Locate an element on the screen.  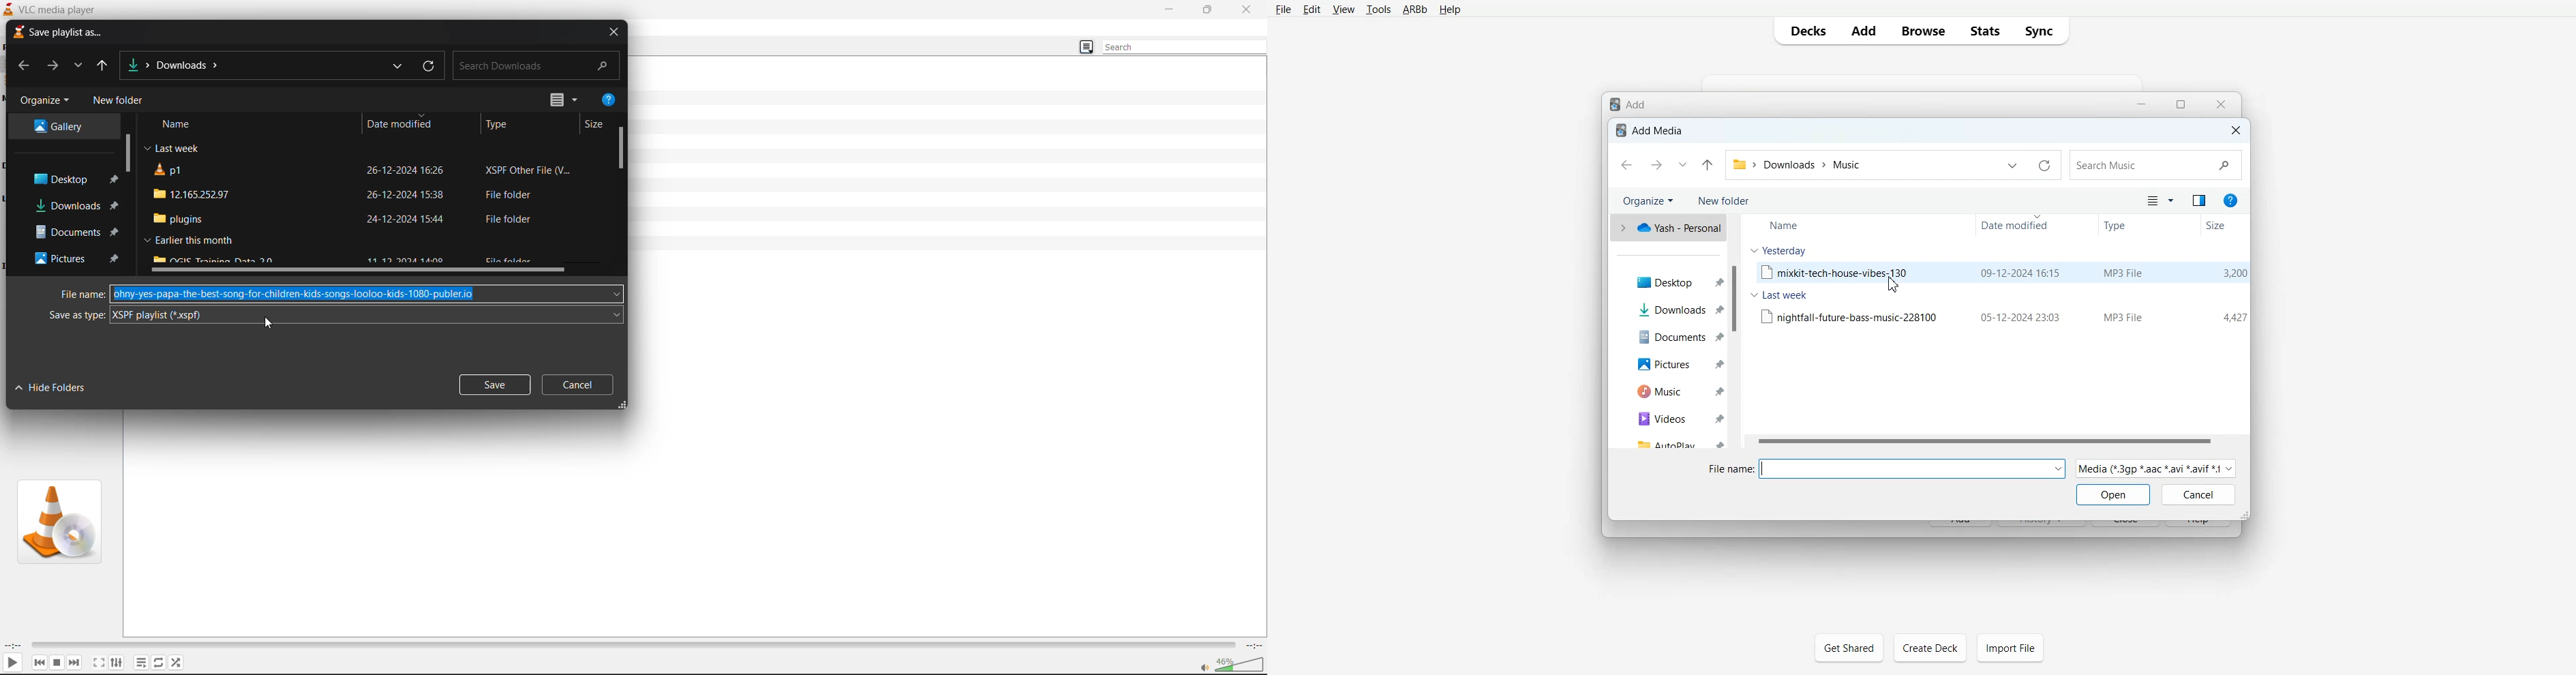
organize is located at coordinates (44, 99).